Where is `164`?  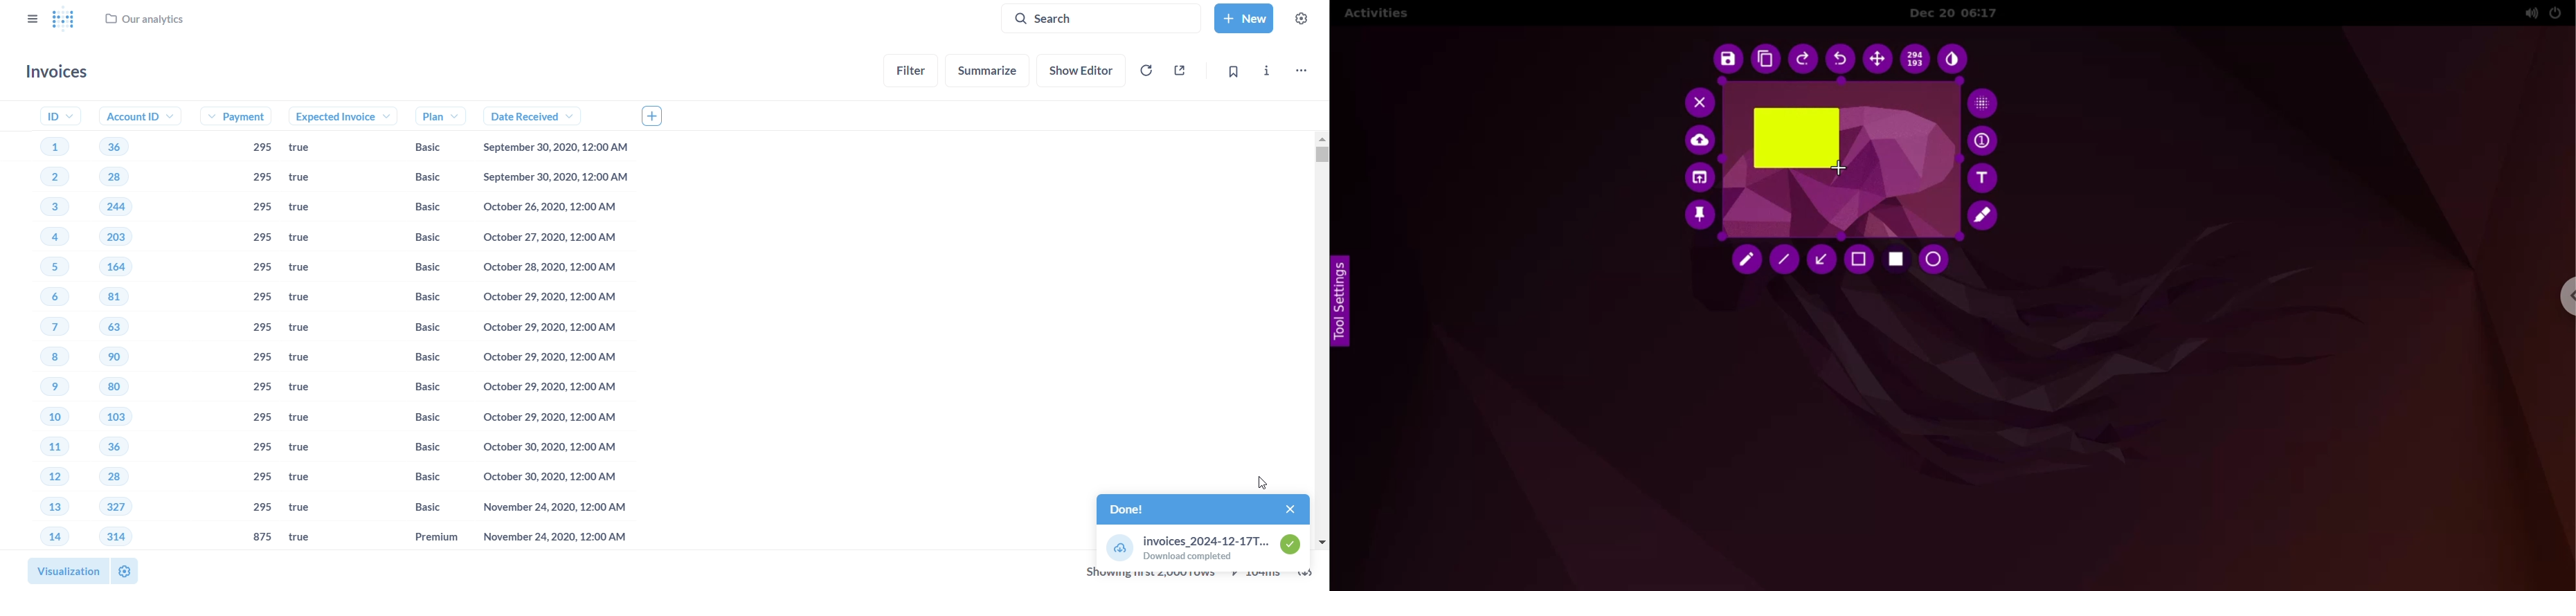
164 is located at coordinates (125, 266).